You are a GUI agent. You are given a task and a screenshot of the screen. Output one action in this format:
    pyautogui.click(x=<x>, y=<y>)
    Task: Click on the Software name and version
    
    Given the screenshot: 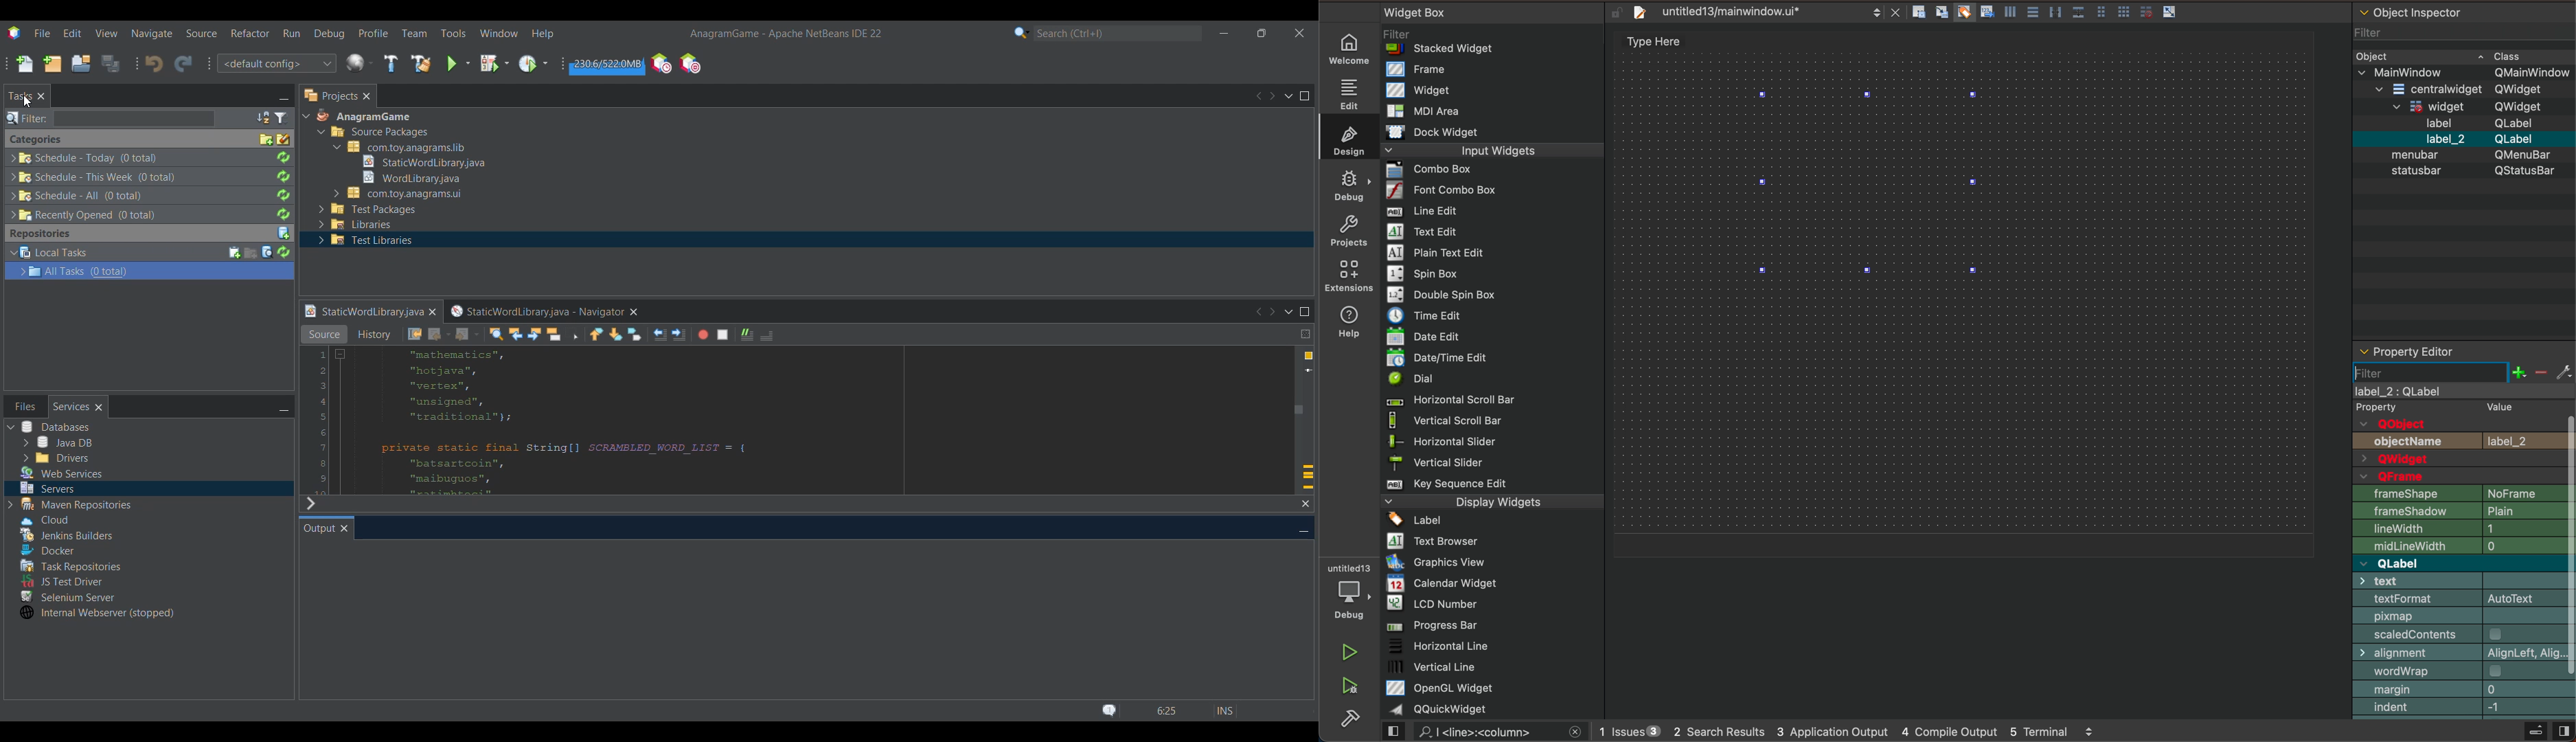 What is the action you would take?
    pyautogui.click(x=785, y=34)
    